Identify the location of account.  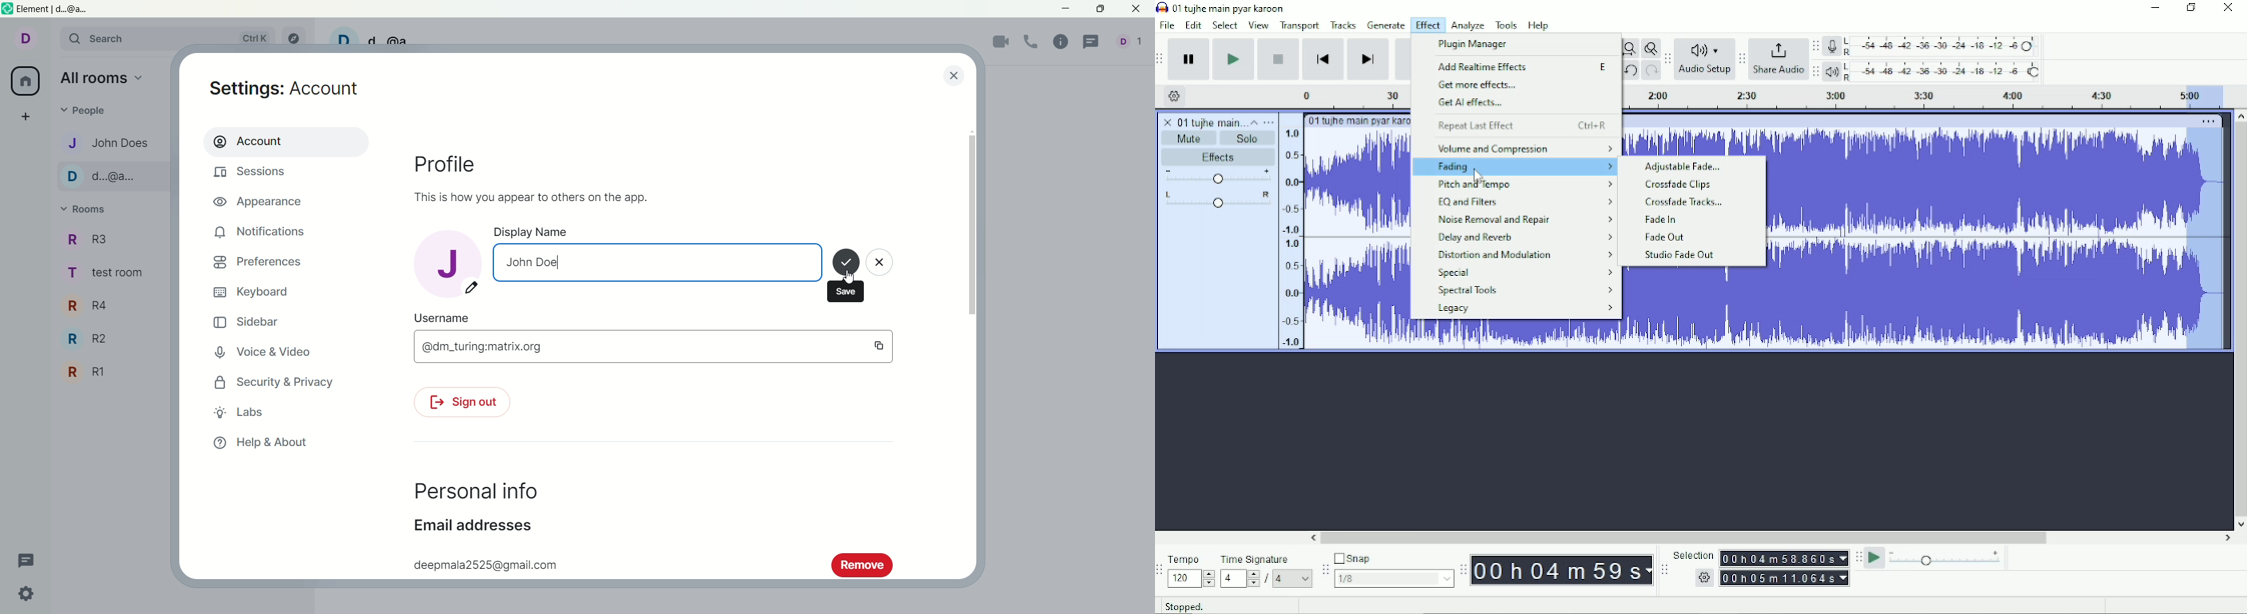
(32, 41).